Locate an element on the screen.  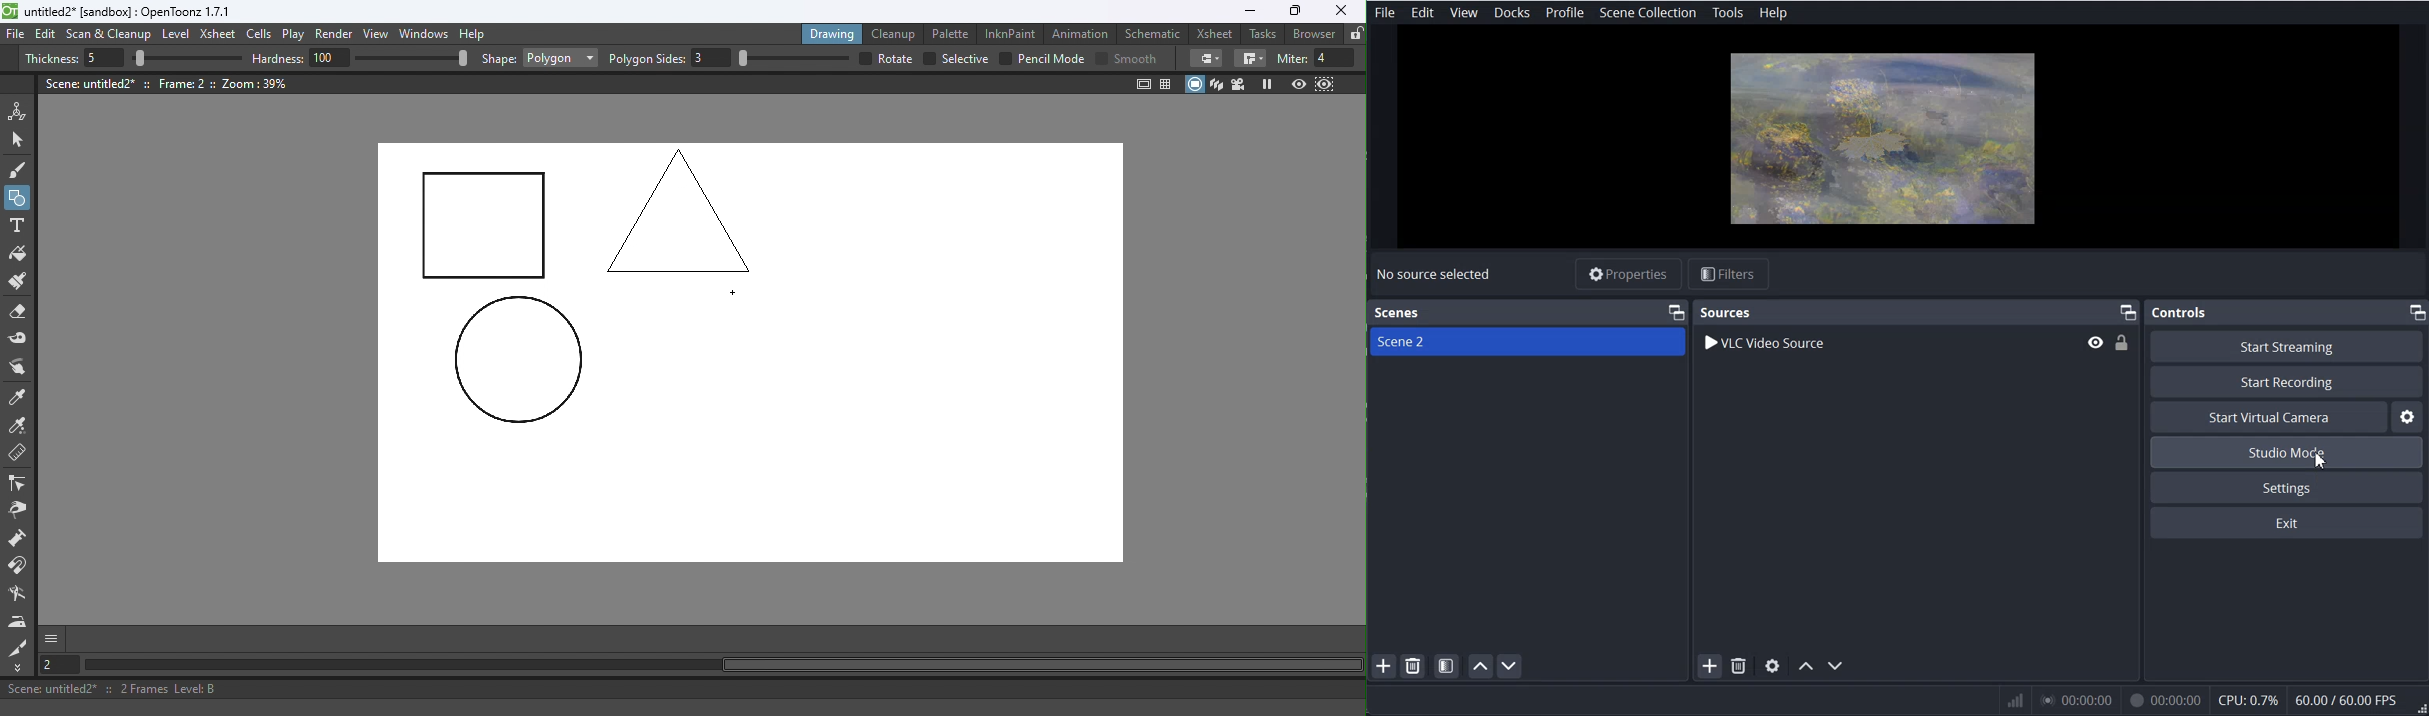
Start Virtual Camera is located at coordinates (2268, 417).